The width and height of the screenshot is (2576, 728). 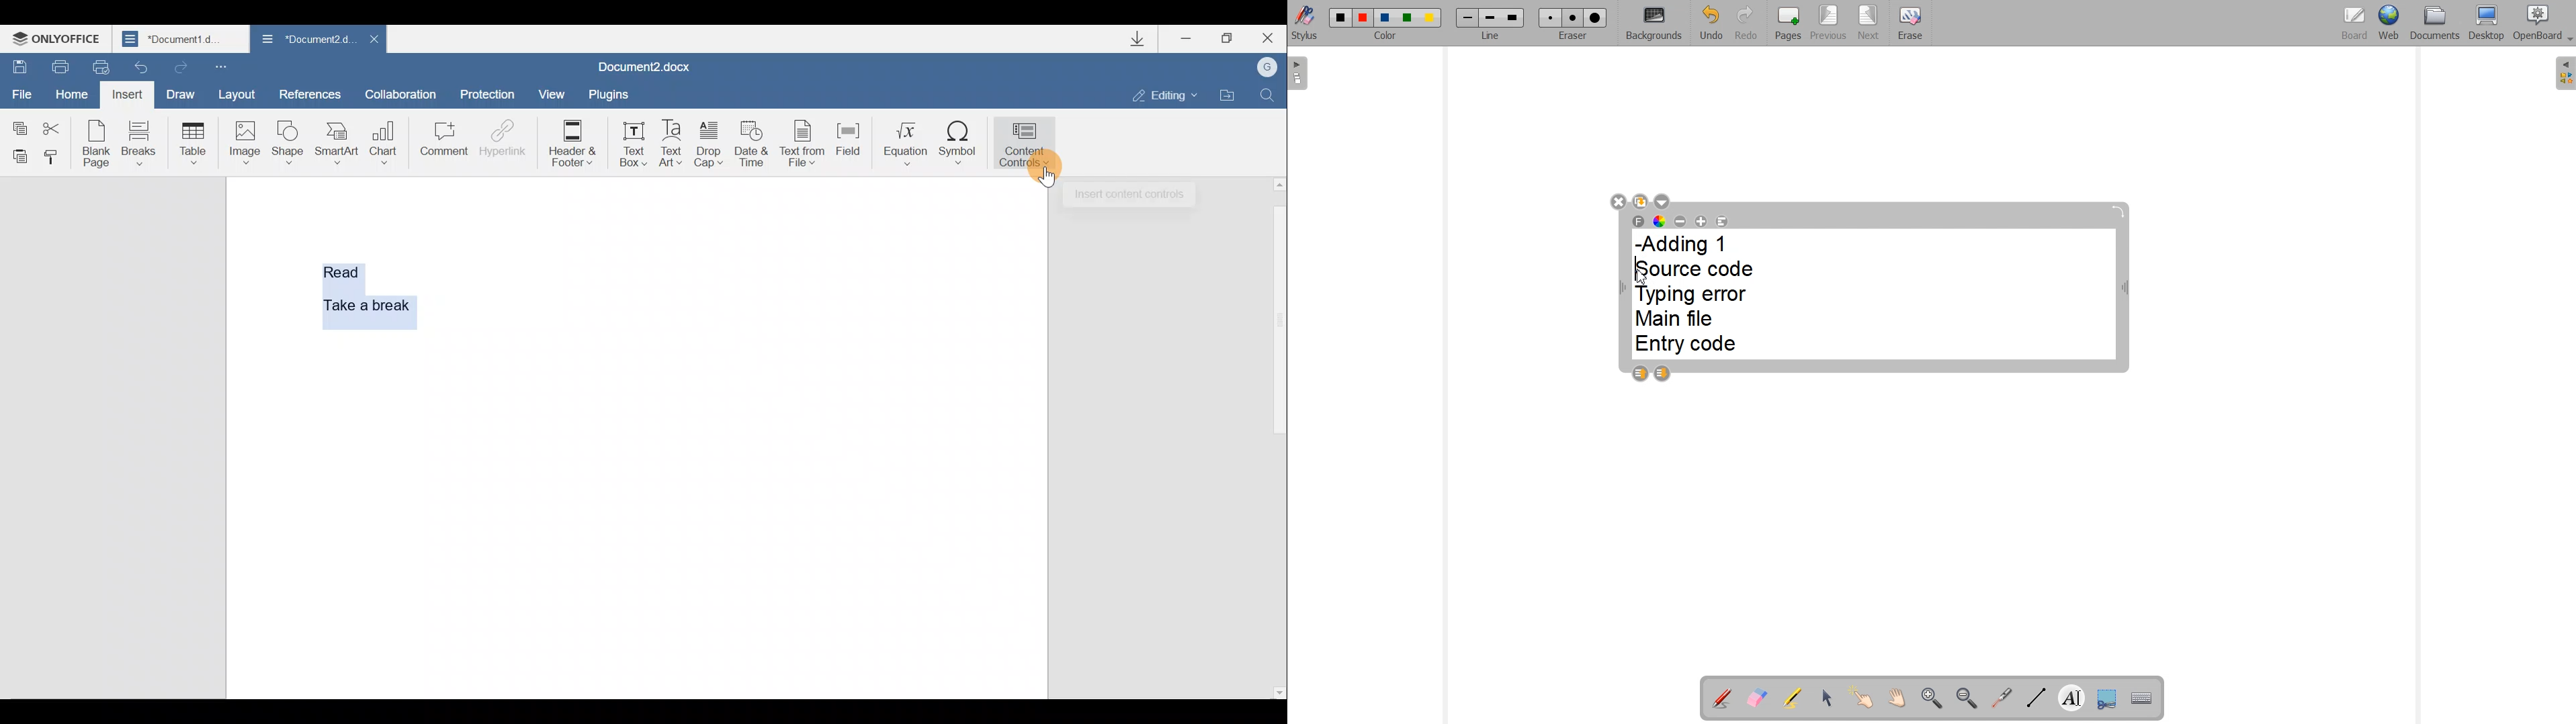 What do you see at coordinates (17, 121) in the screenshot?
I see `Copy` at bounding box center [17, 121].